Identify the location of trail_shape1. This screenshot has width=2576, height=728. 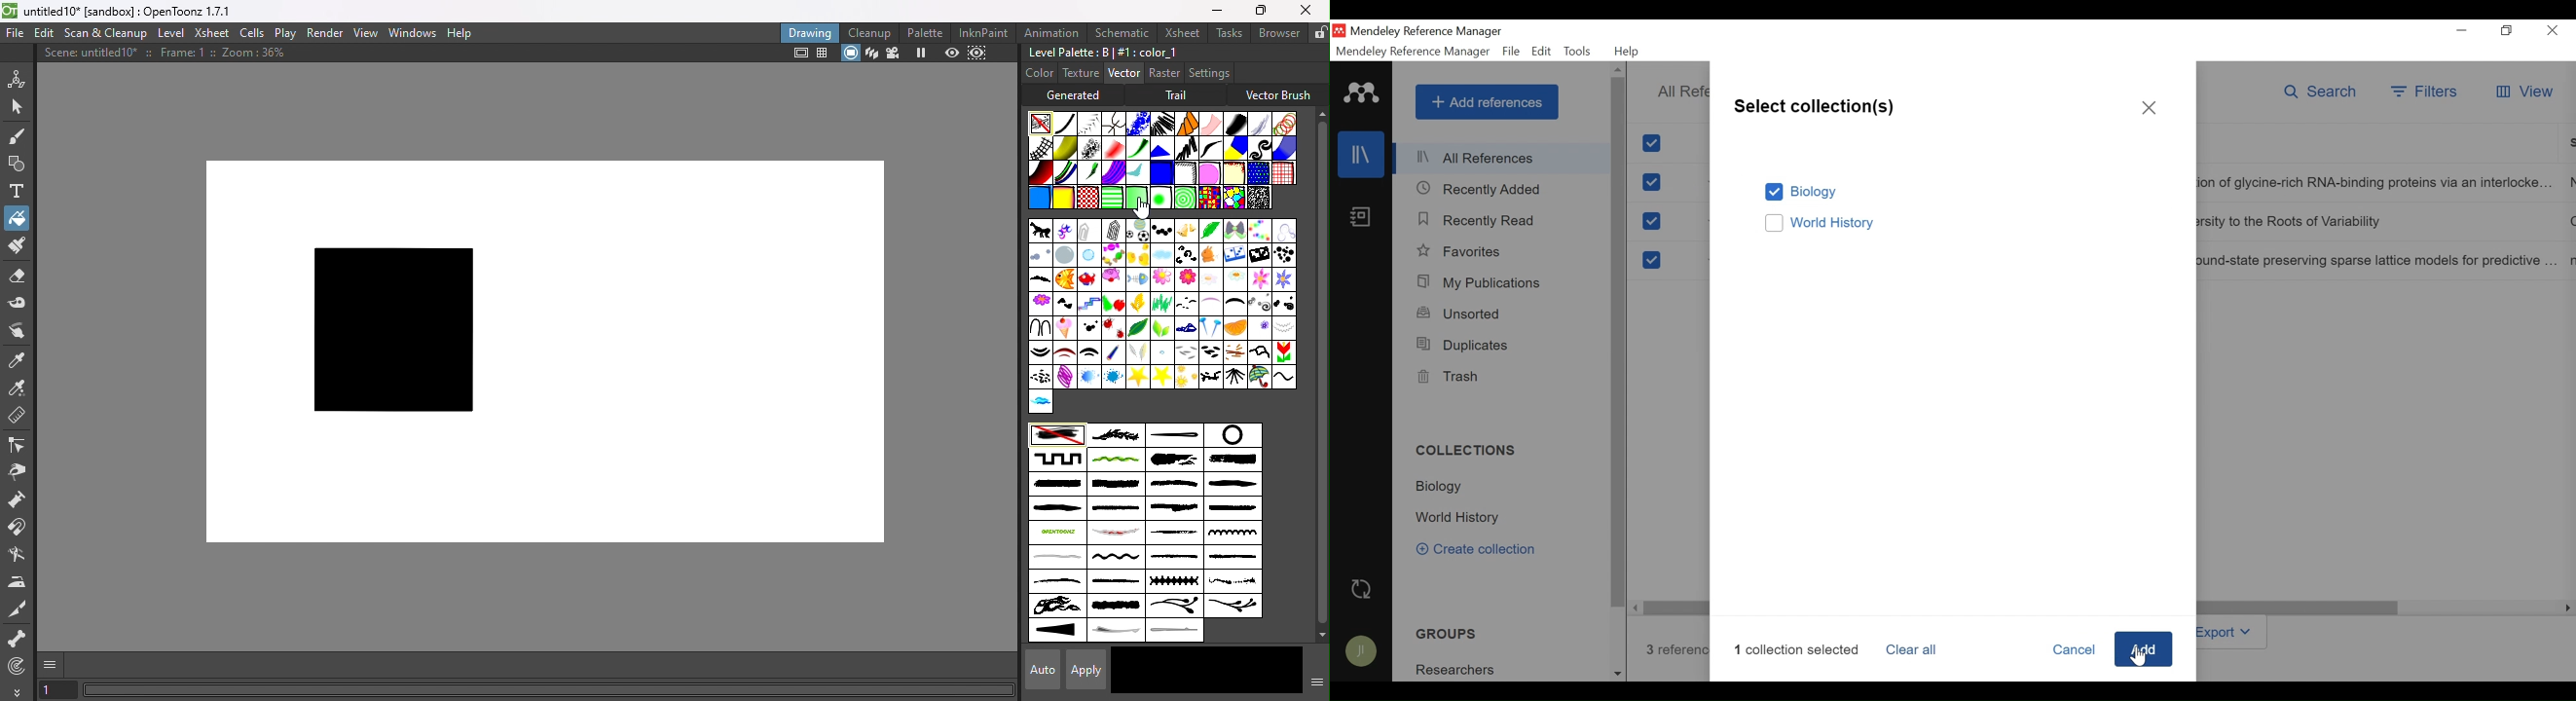
(1114, 632).